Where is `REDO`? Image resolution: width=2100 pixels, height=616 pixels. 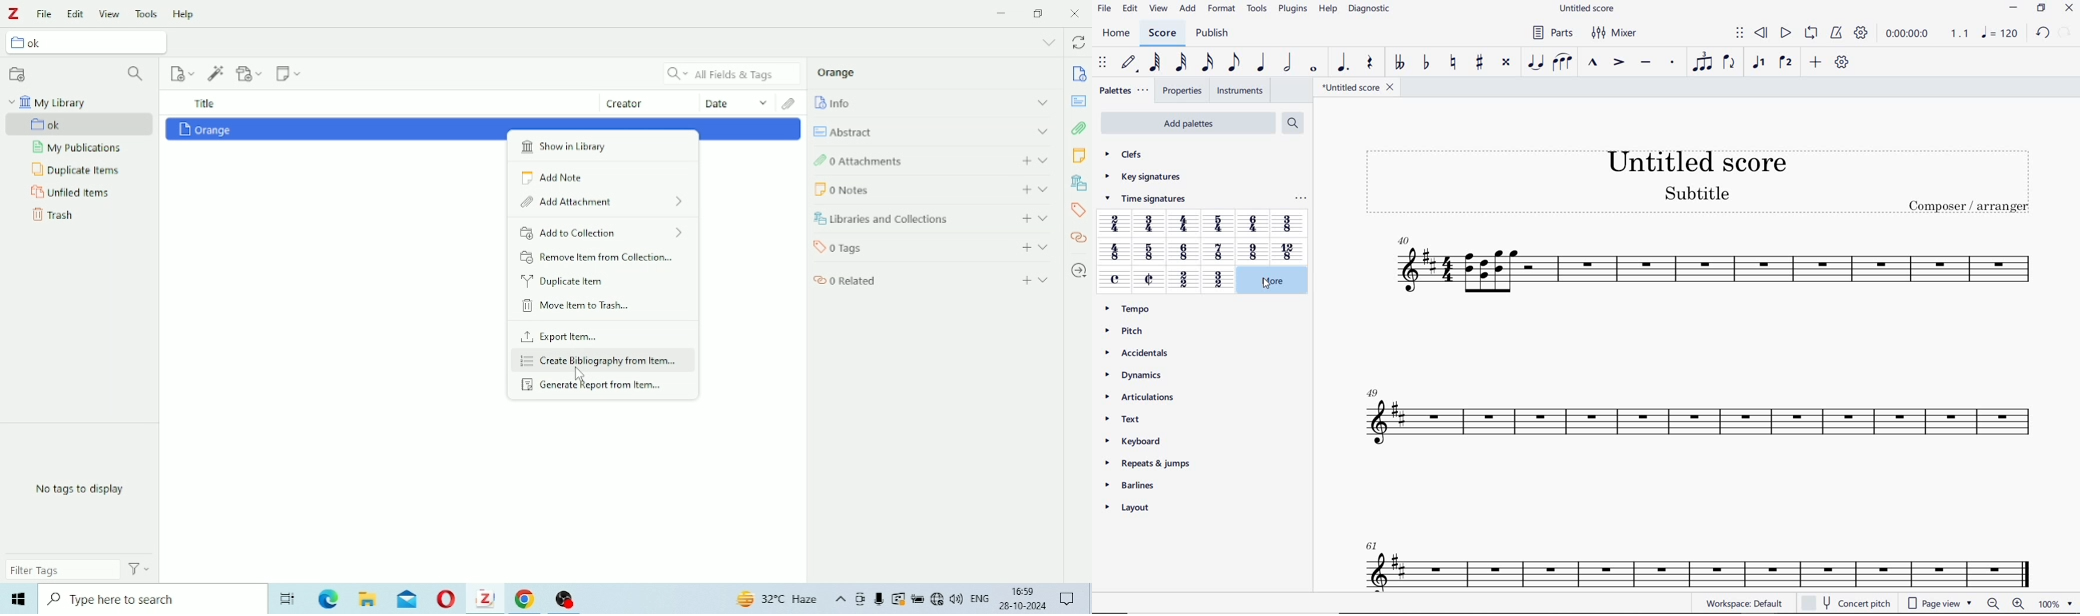
REDO is located at coordinates (2065, 32).